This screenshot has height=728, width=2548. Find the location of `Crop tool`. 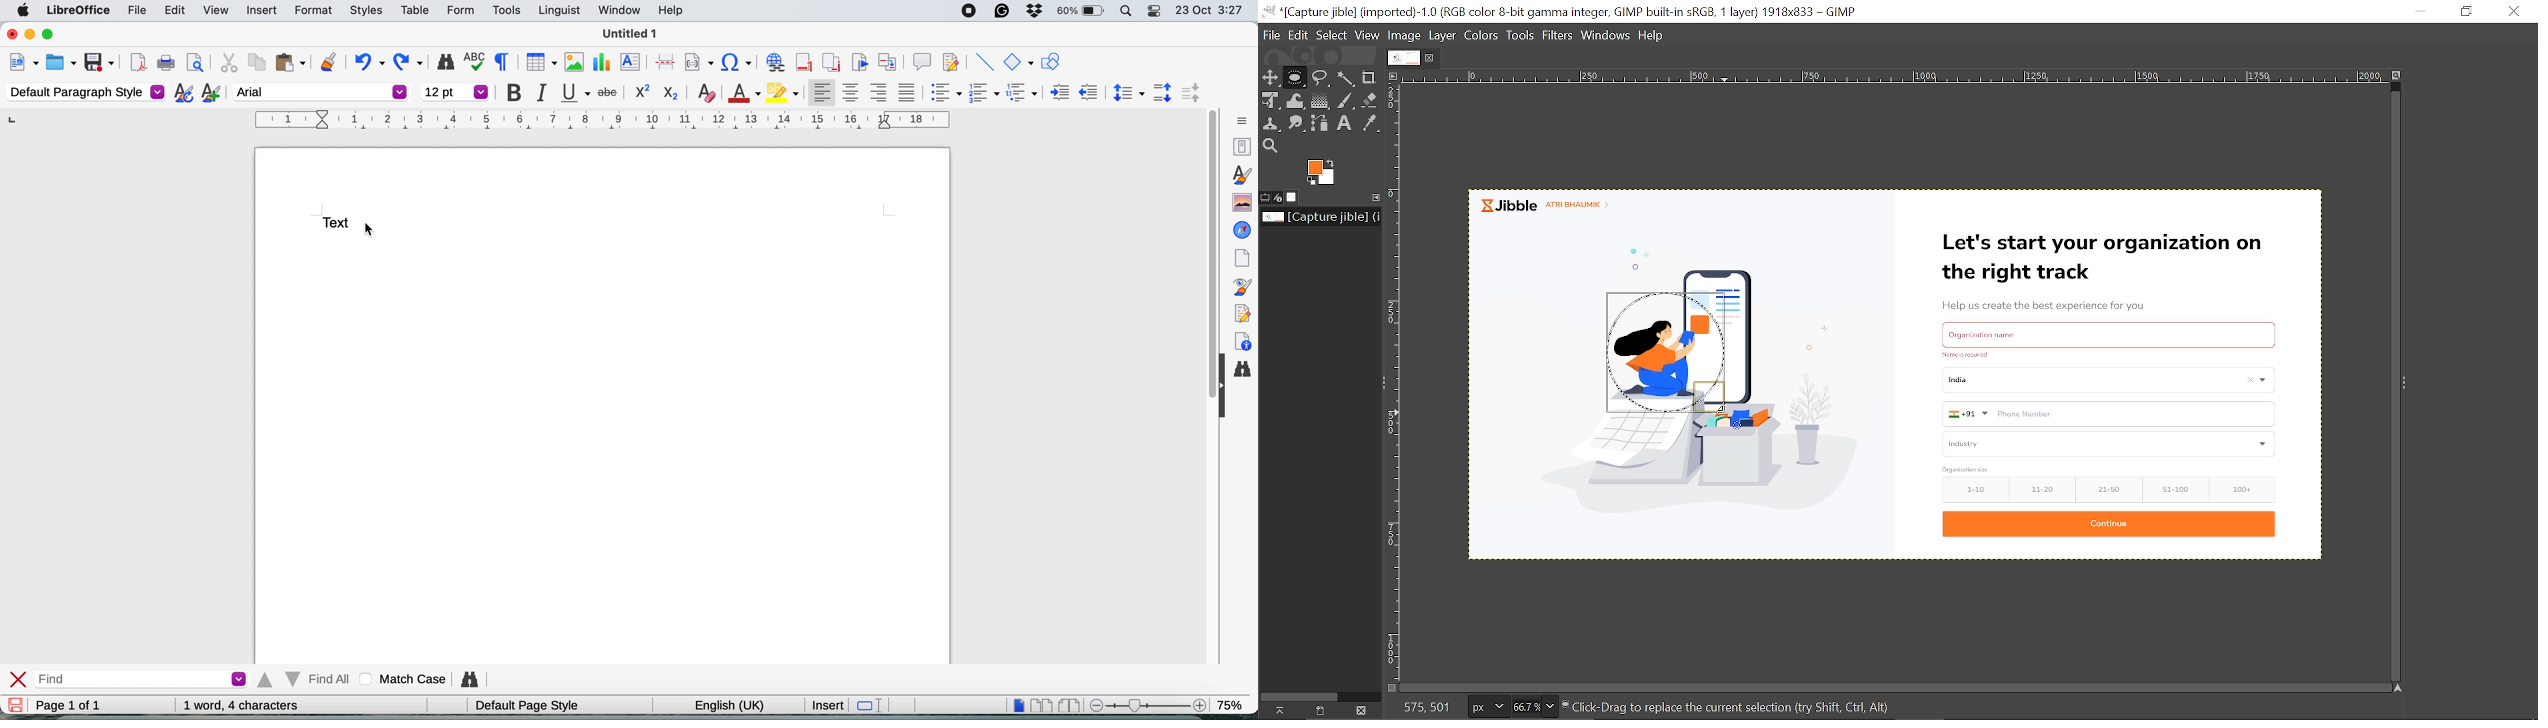

Crop tool is located at coordinates (1370, 77).